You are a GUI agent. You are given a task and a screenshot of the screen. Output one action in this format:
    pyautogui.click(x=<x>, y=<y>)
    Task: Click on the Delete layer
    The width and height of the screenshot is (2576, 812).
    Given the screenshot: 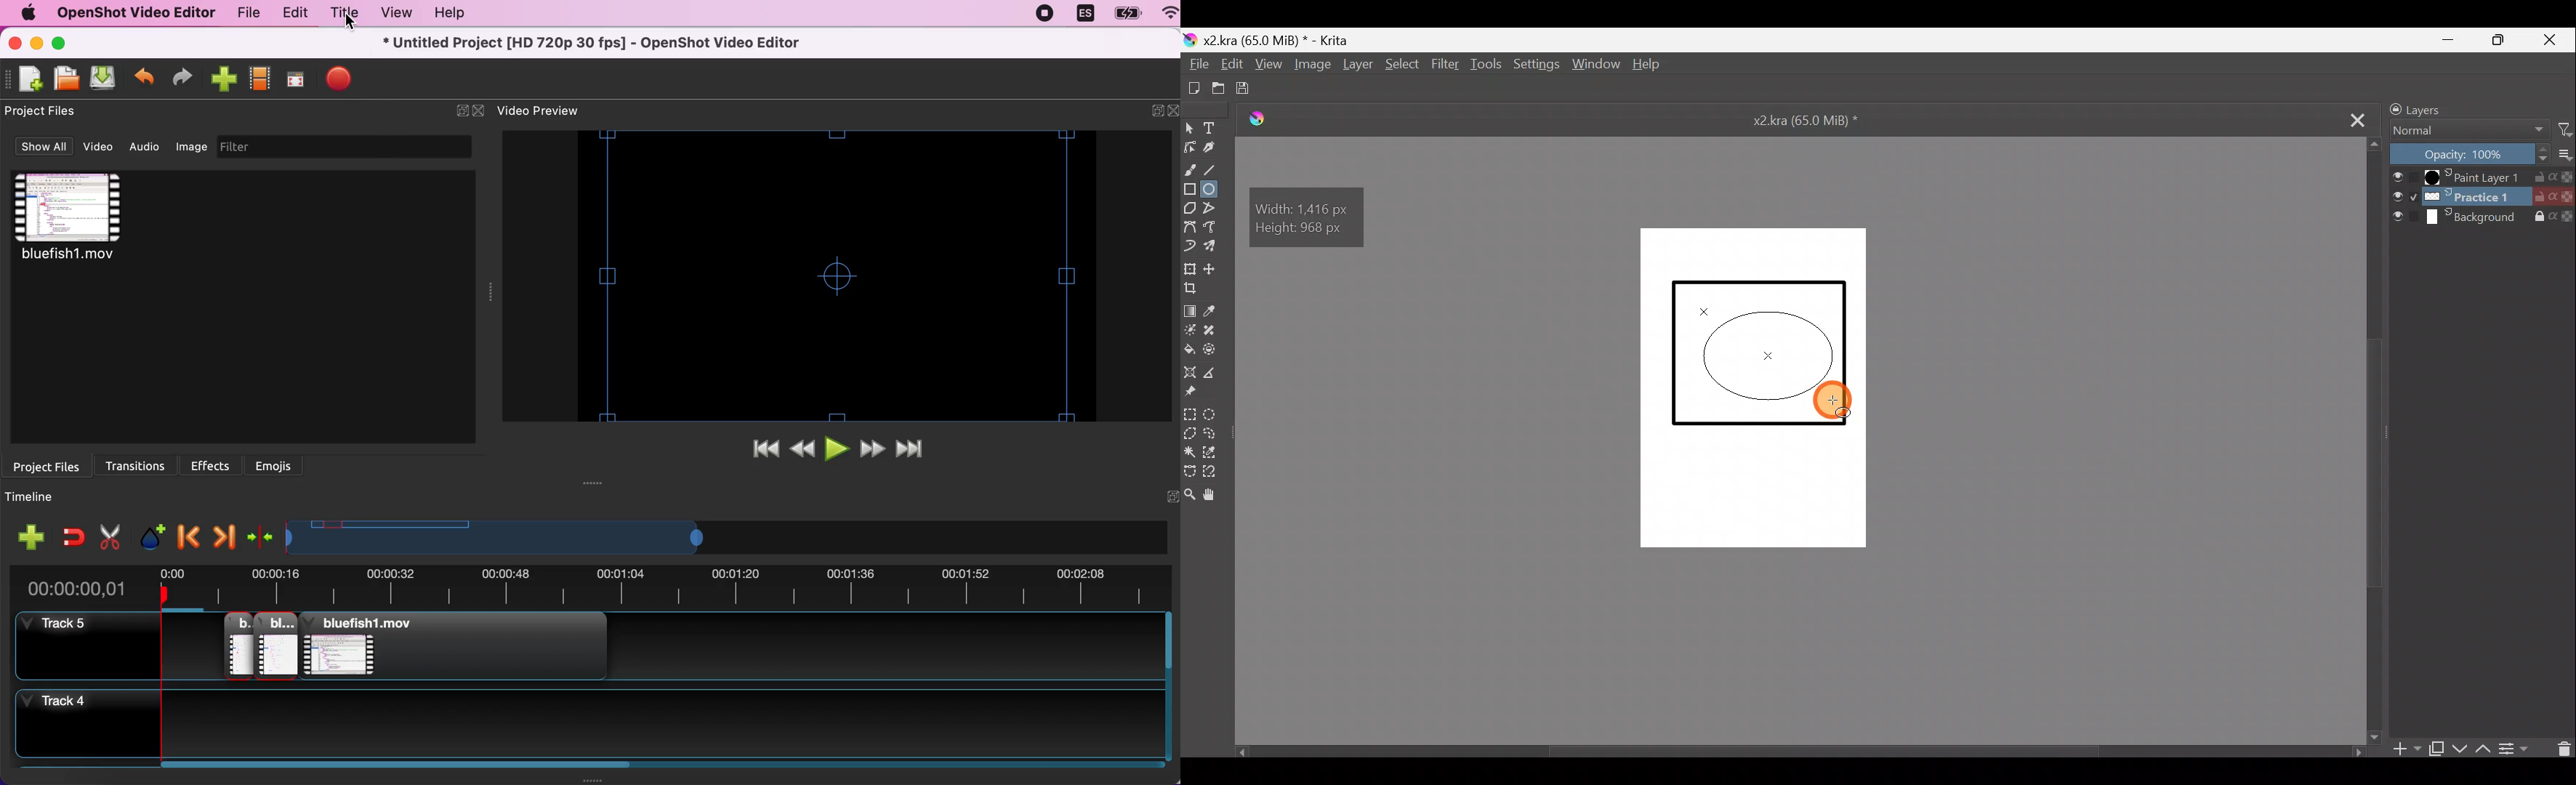 What is the action you would take?
    pyautogui.click(x=2560, y=749)
    